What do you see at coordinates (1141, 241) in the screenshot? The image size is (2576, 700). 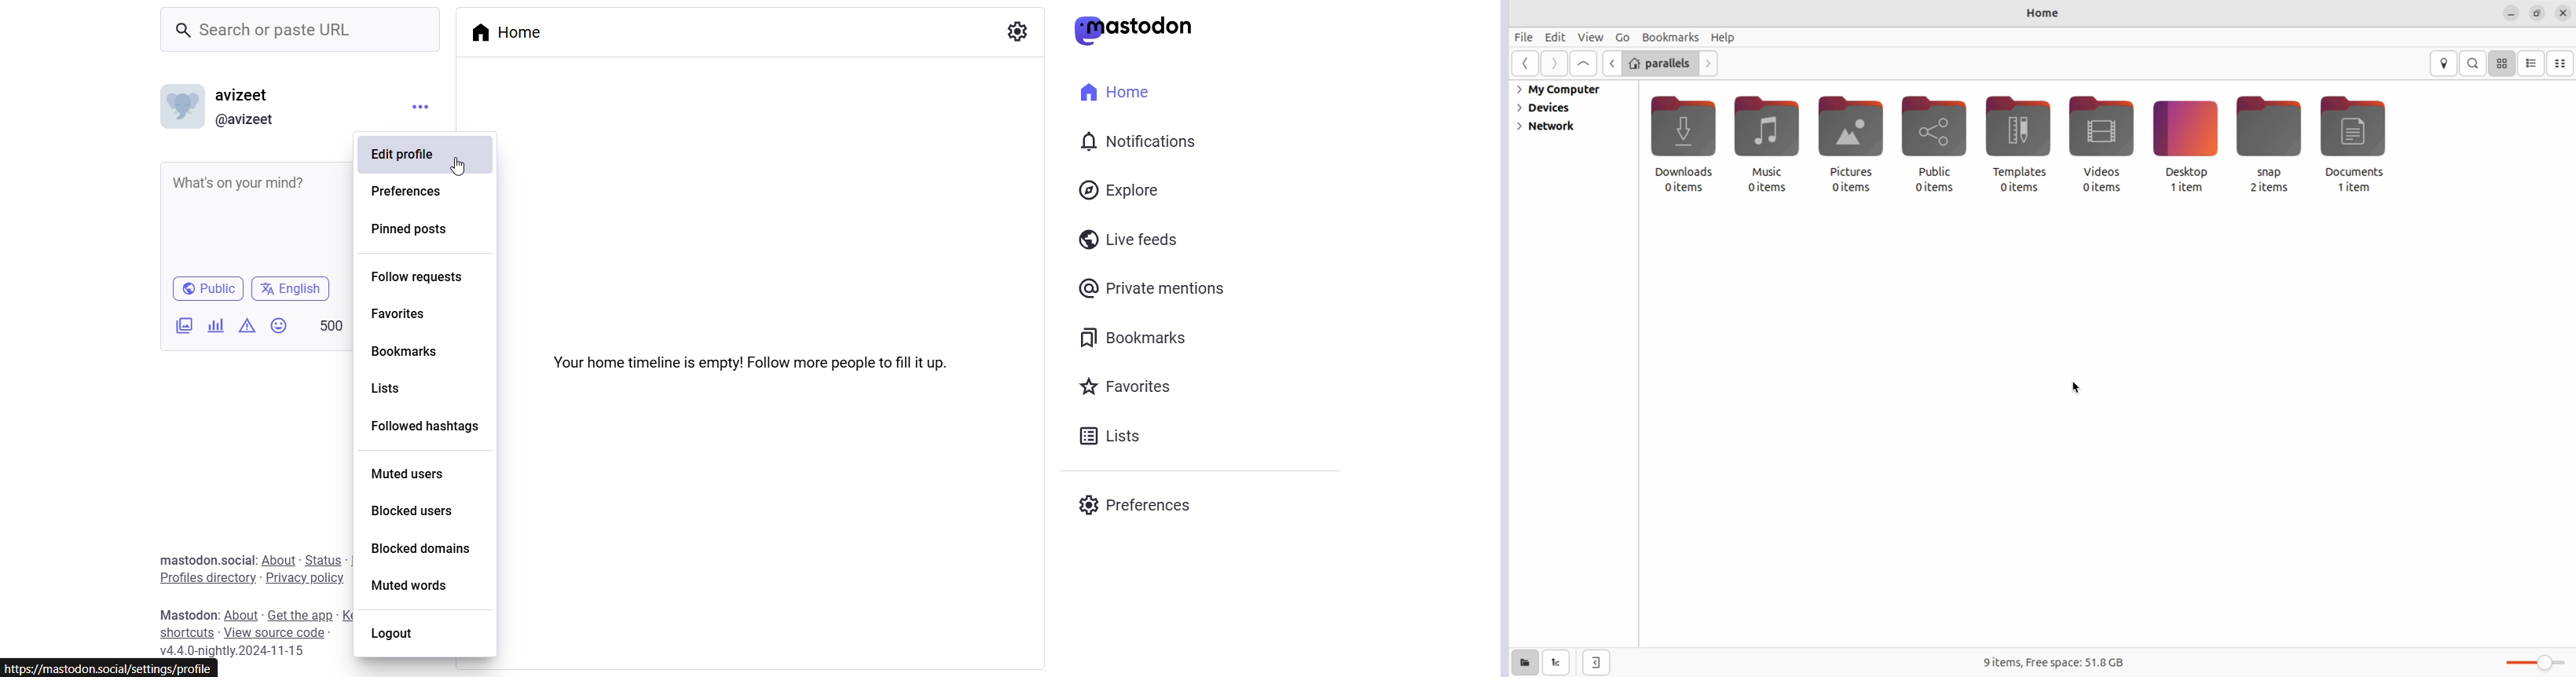 I see `Live Feeds` at bounding box center [1141, 241].